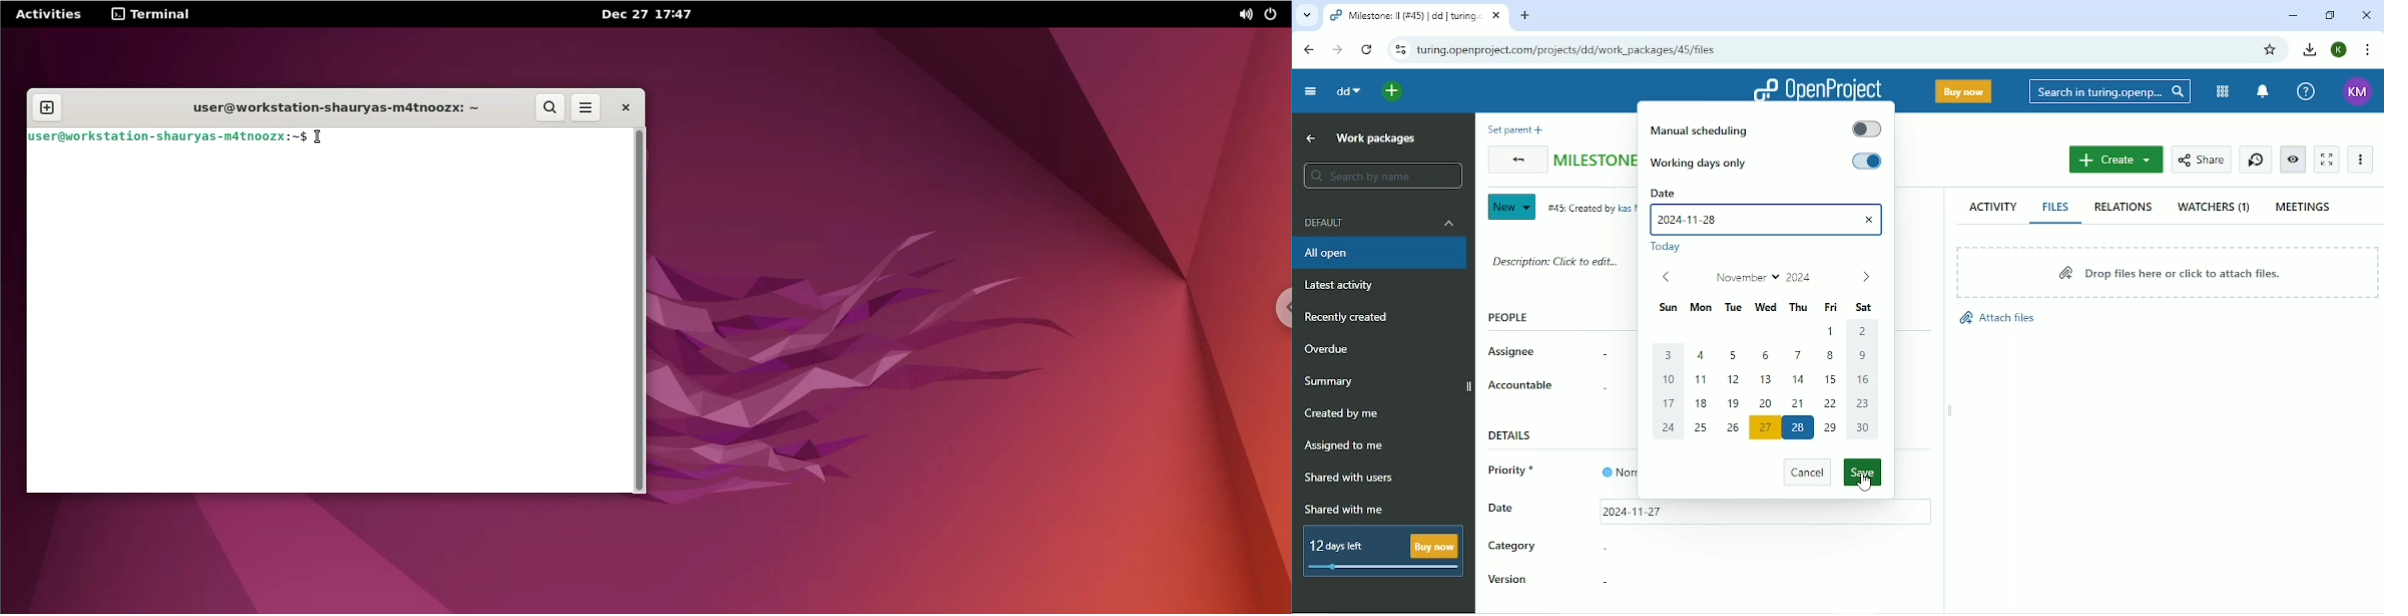 The width and height of the screenshot is (2408, 616). Describe the element at coordinates (1347, 509) in the screenshot. I see `Shared with me` at that location.